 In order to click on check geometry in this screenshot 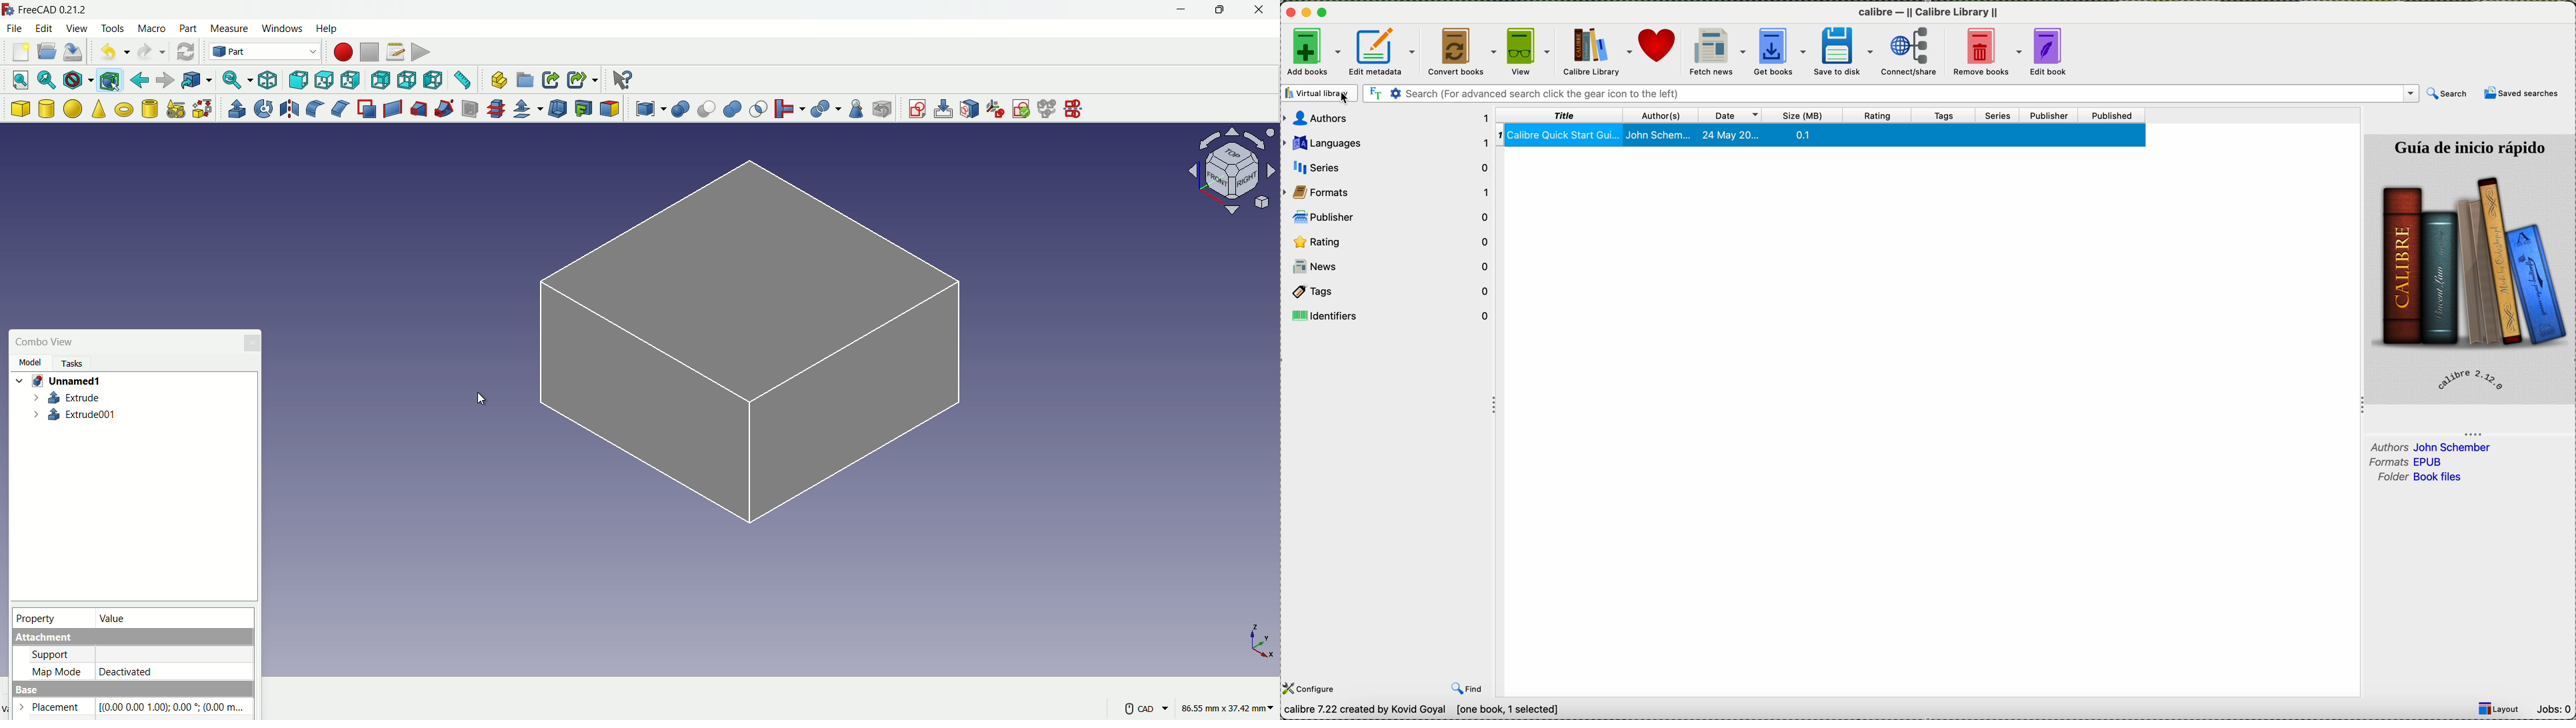, I will do `click(858, 109)`.